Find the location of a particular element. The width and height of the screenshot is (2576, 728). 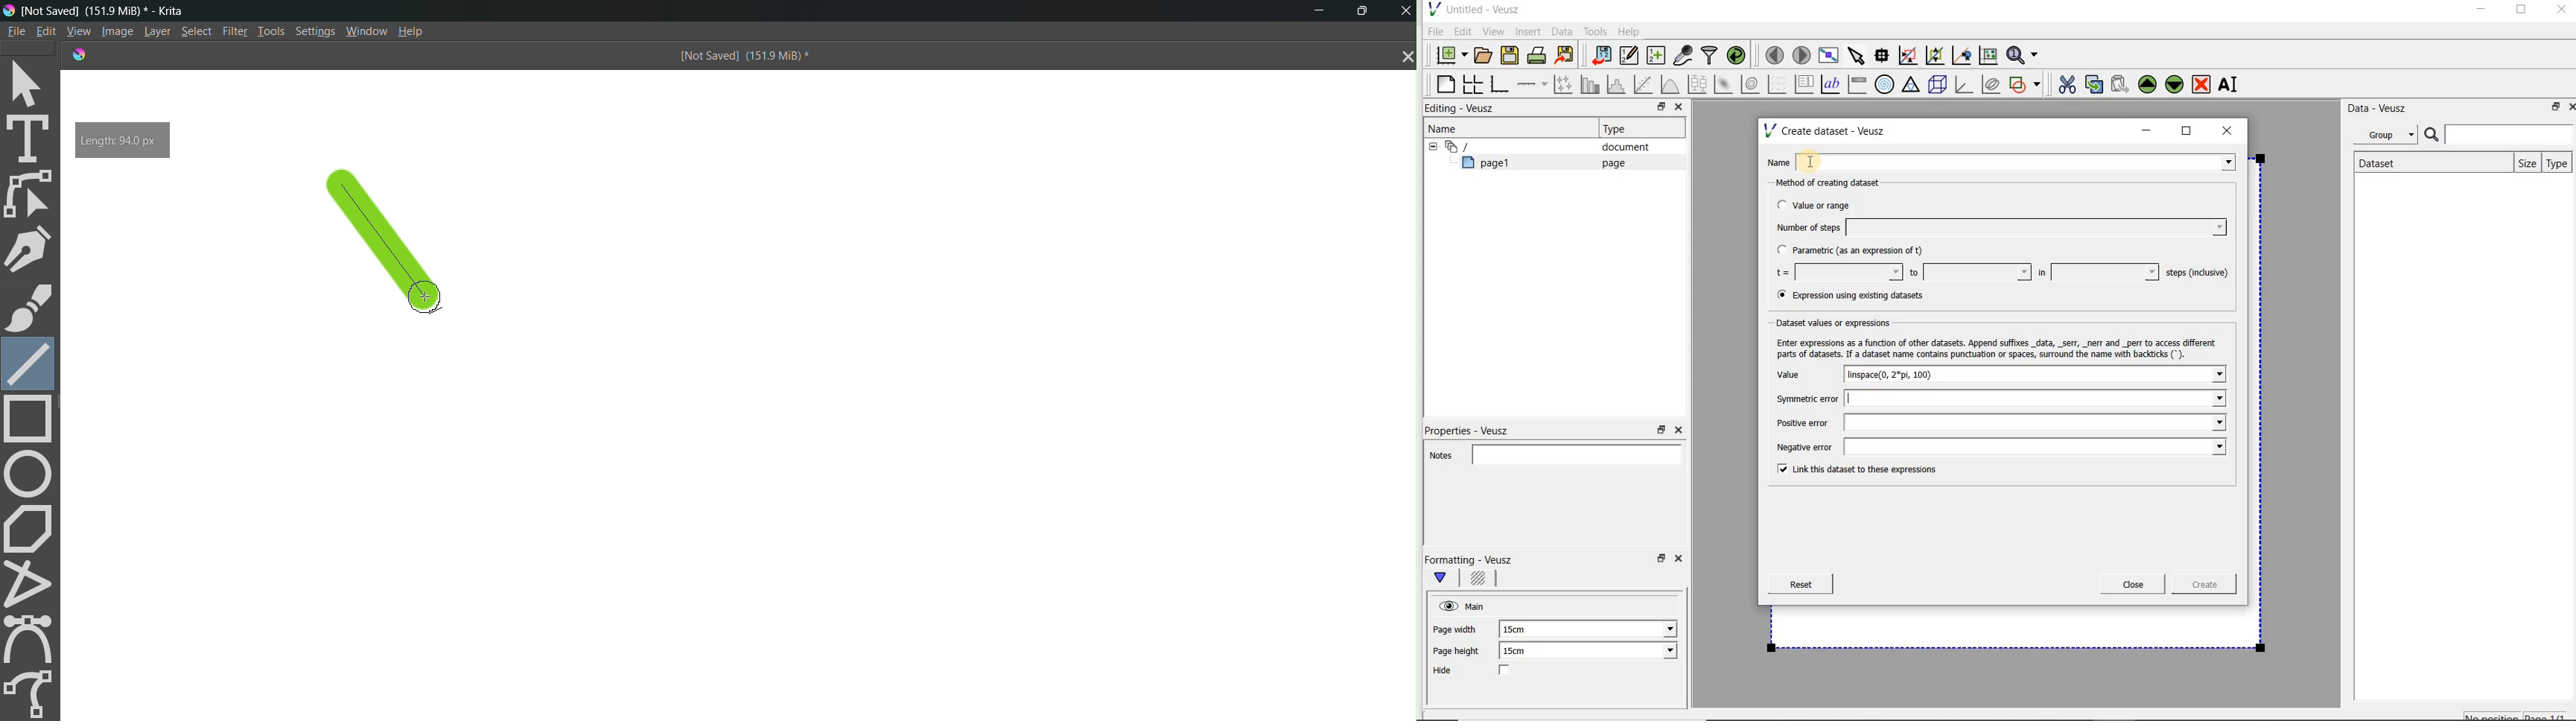

Untitled - Veusz is located at coordinates (1472, 8).